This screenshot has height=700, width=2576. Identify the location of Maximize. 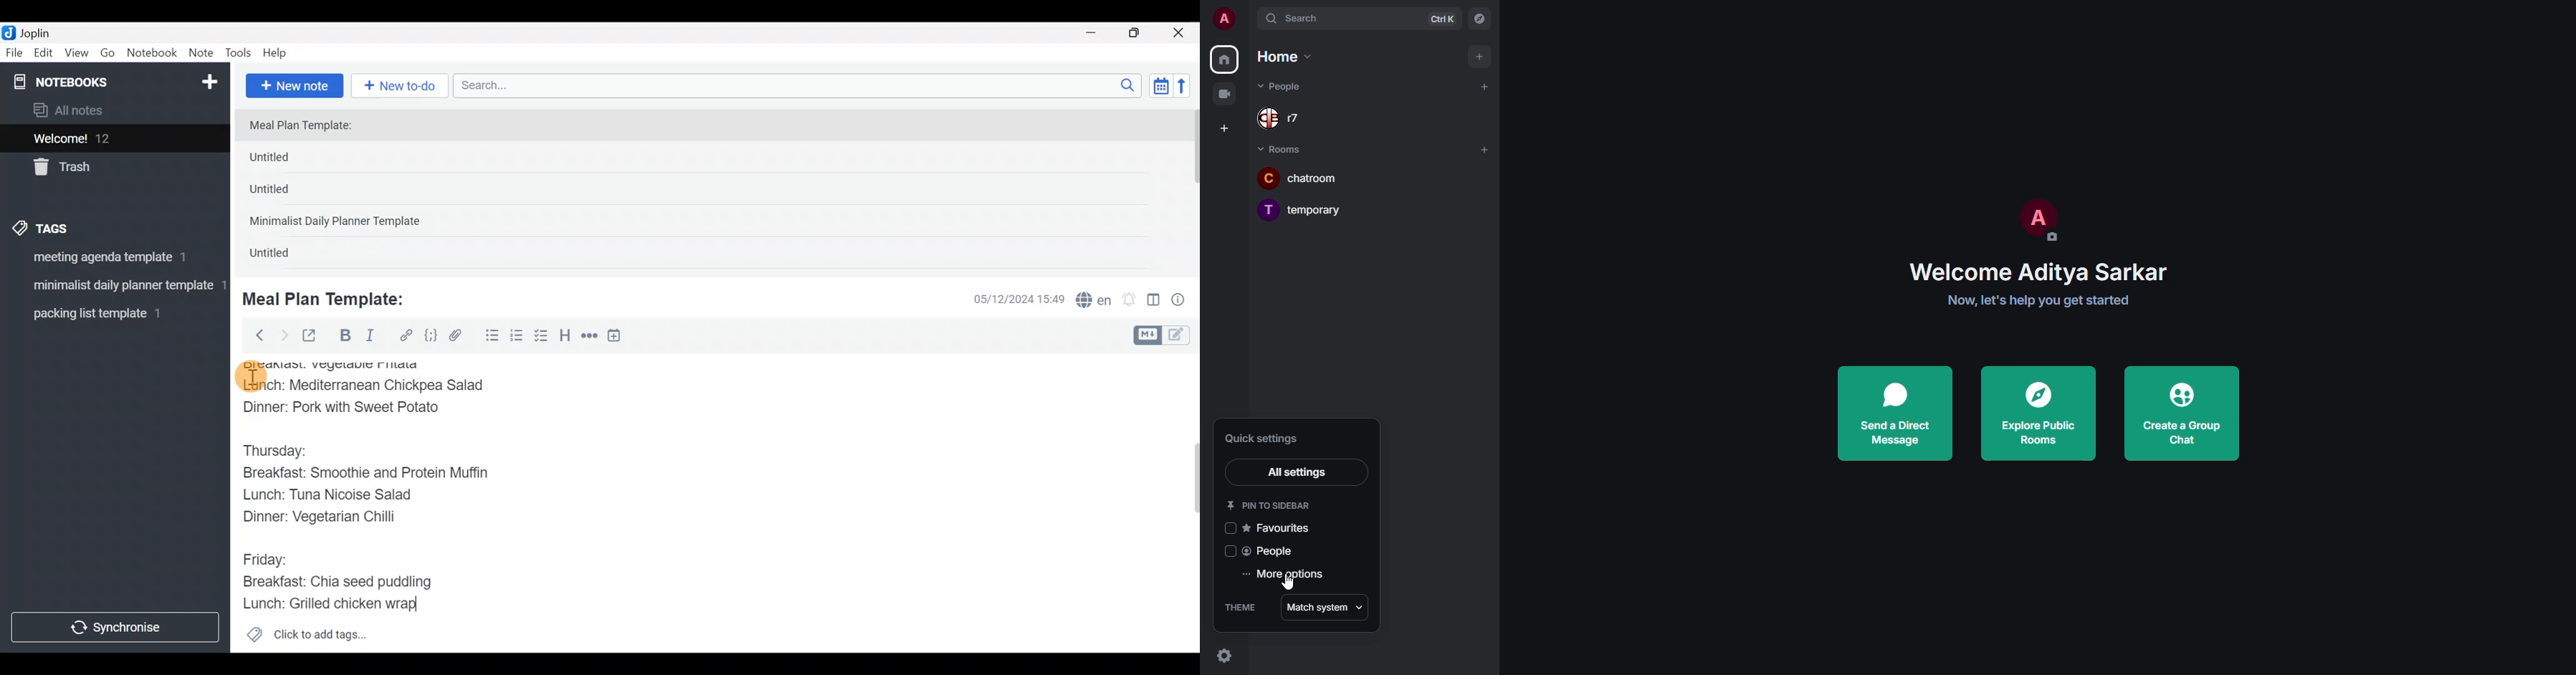
(1142, 33).